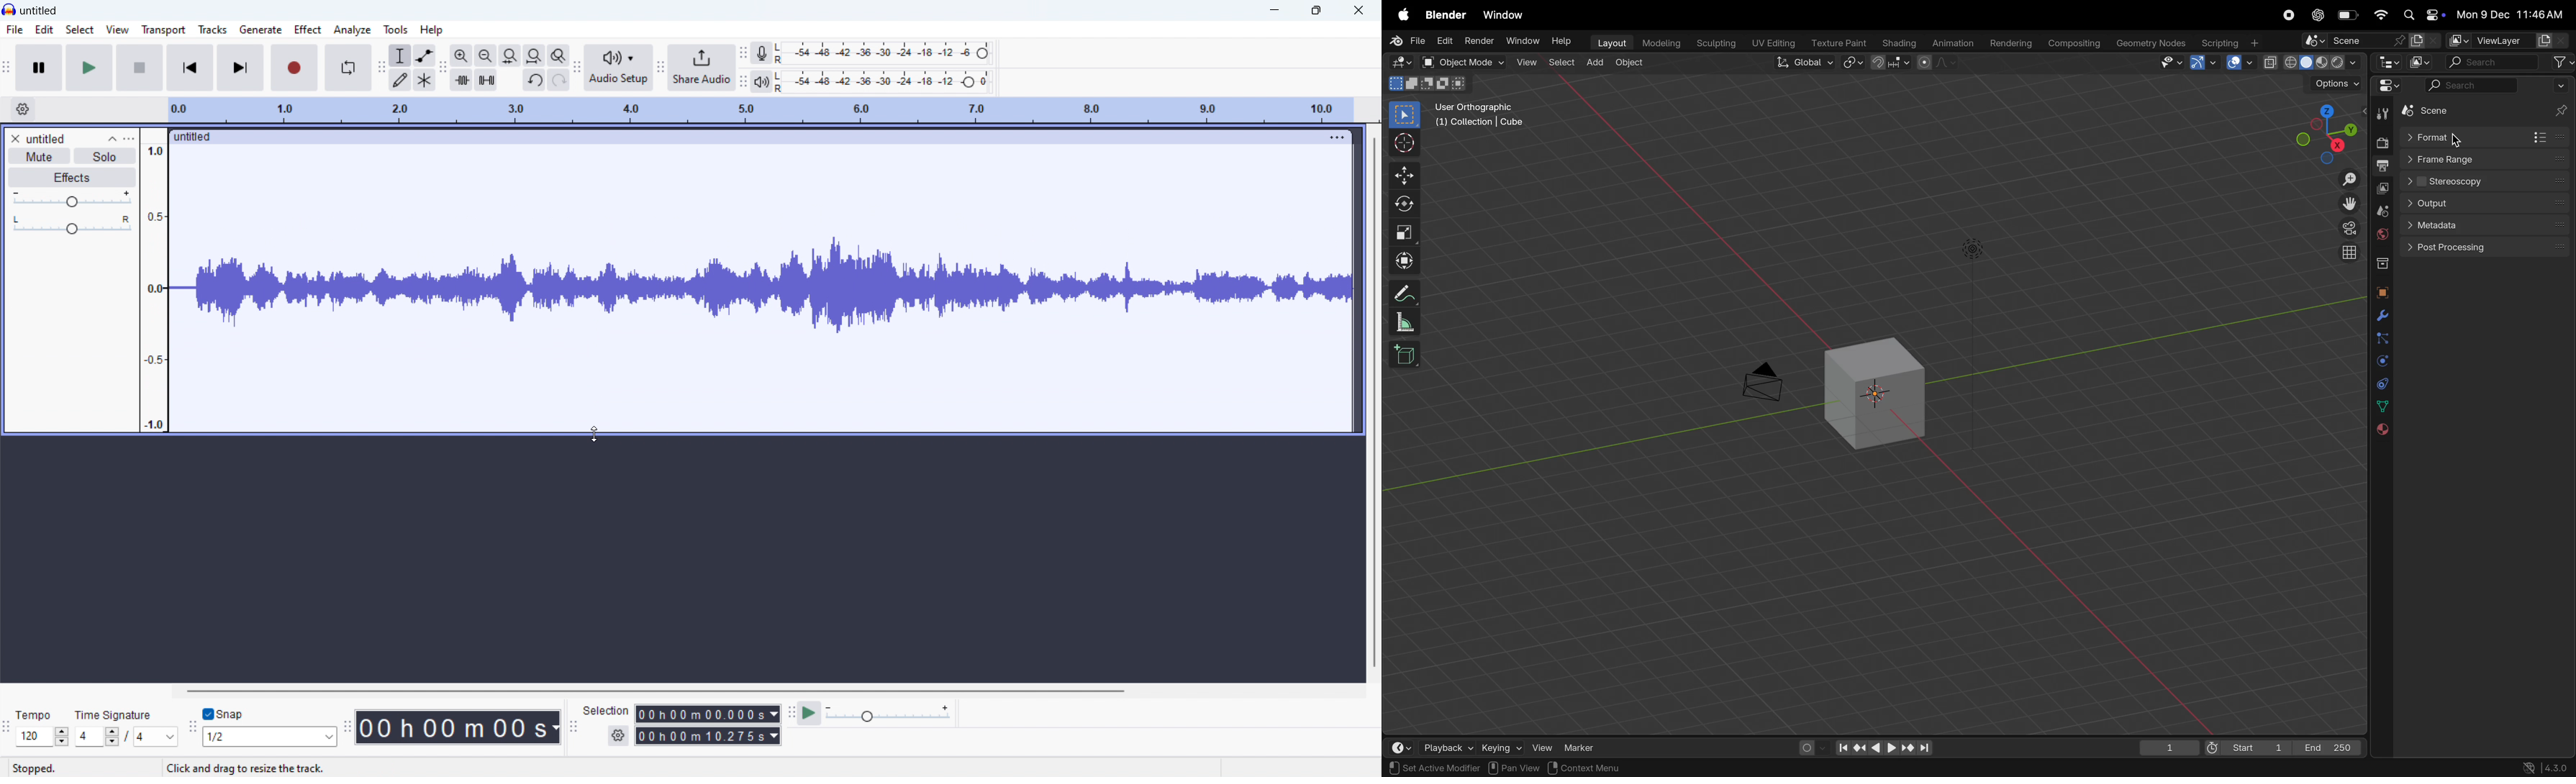 The width and height of the screenshot is (2576, 784). Describe the element at coordinates (2488, 159) in the screenshot. I see `Frame range` at that location.